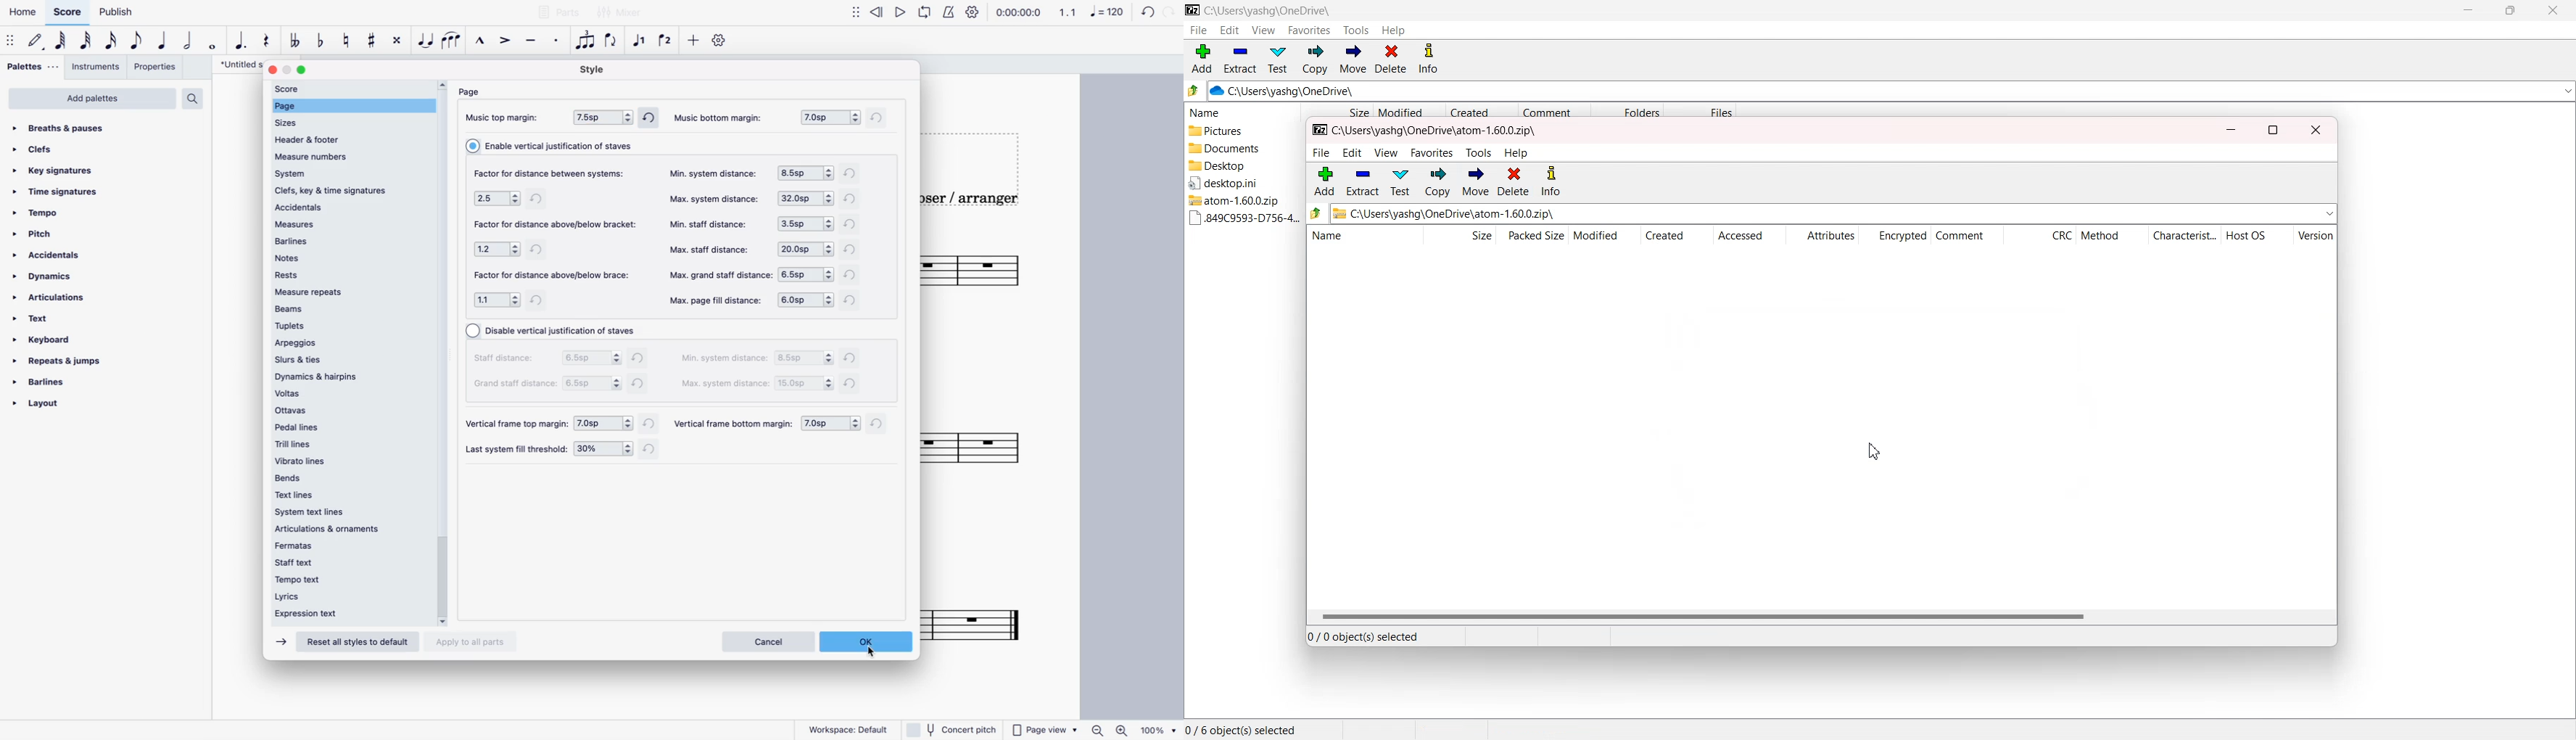 The width and height of the screenshot is (2576, 756). I want to click on settings, so click(719, 44).